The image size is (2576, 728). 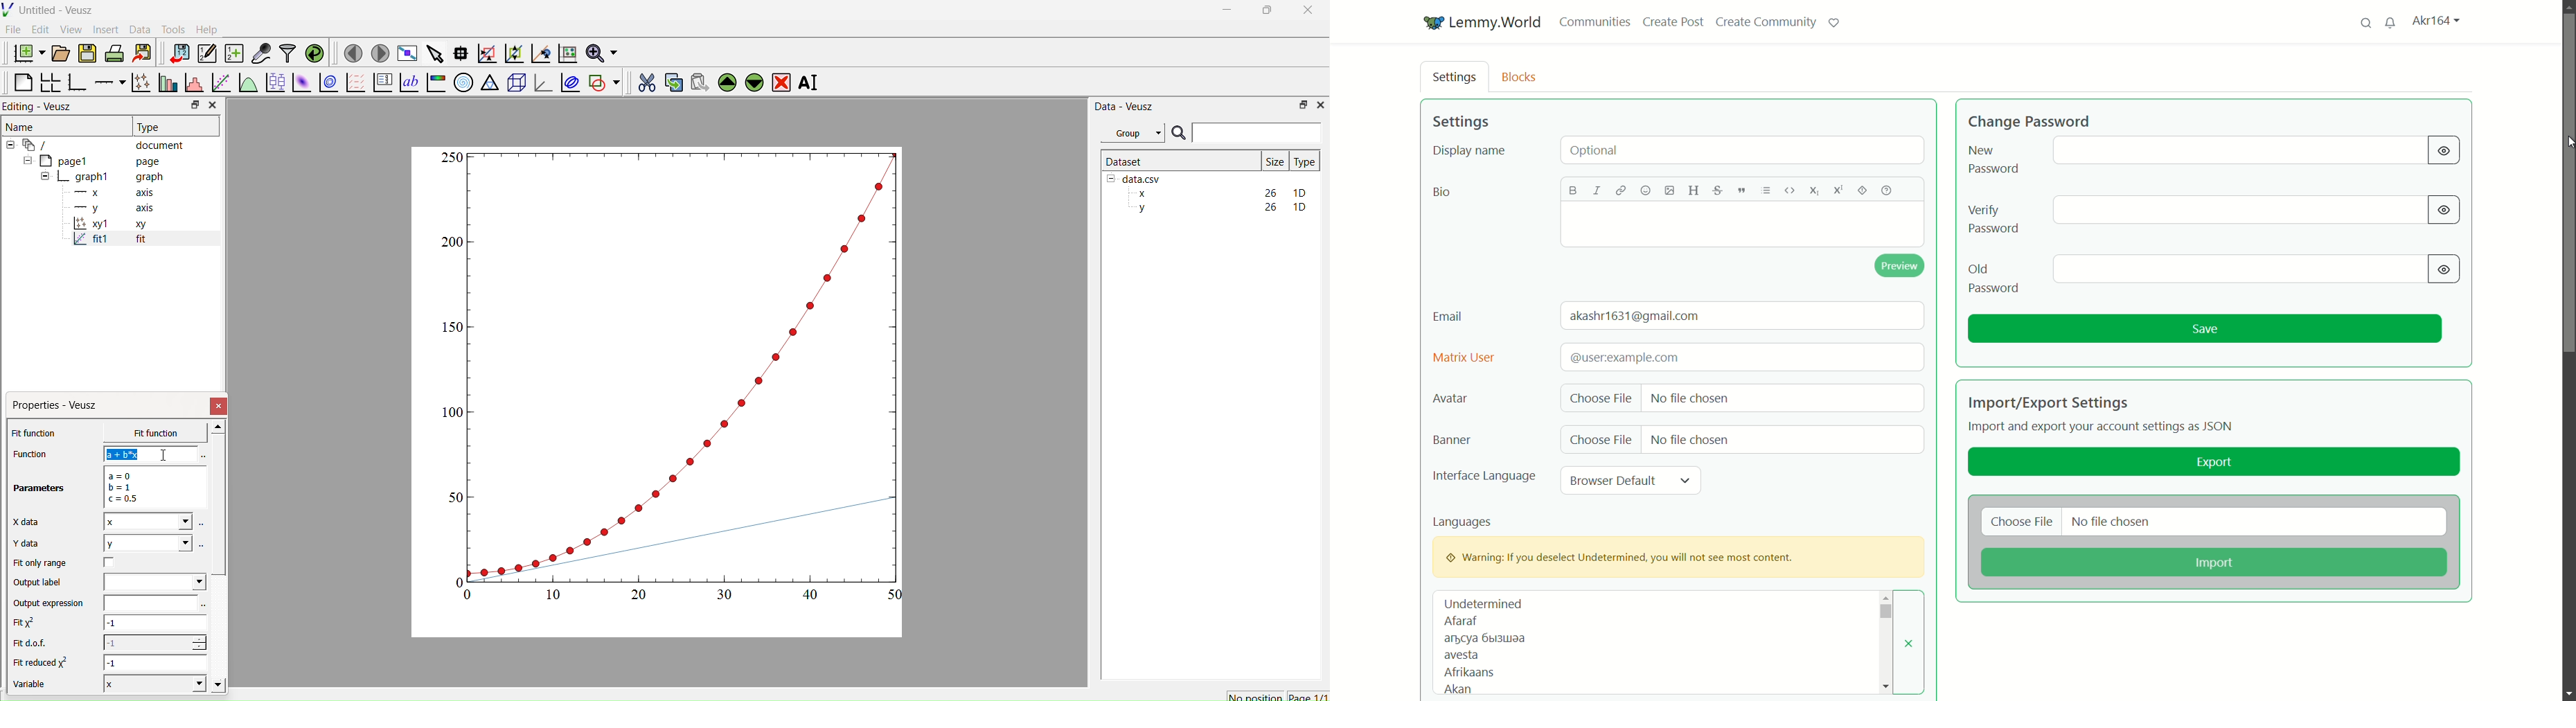 What do you see at coordinates (92, 160) in the screenshot?
I see `page1 page` at bounding box center [92, 160].